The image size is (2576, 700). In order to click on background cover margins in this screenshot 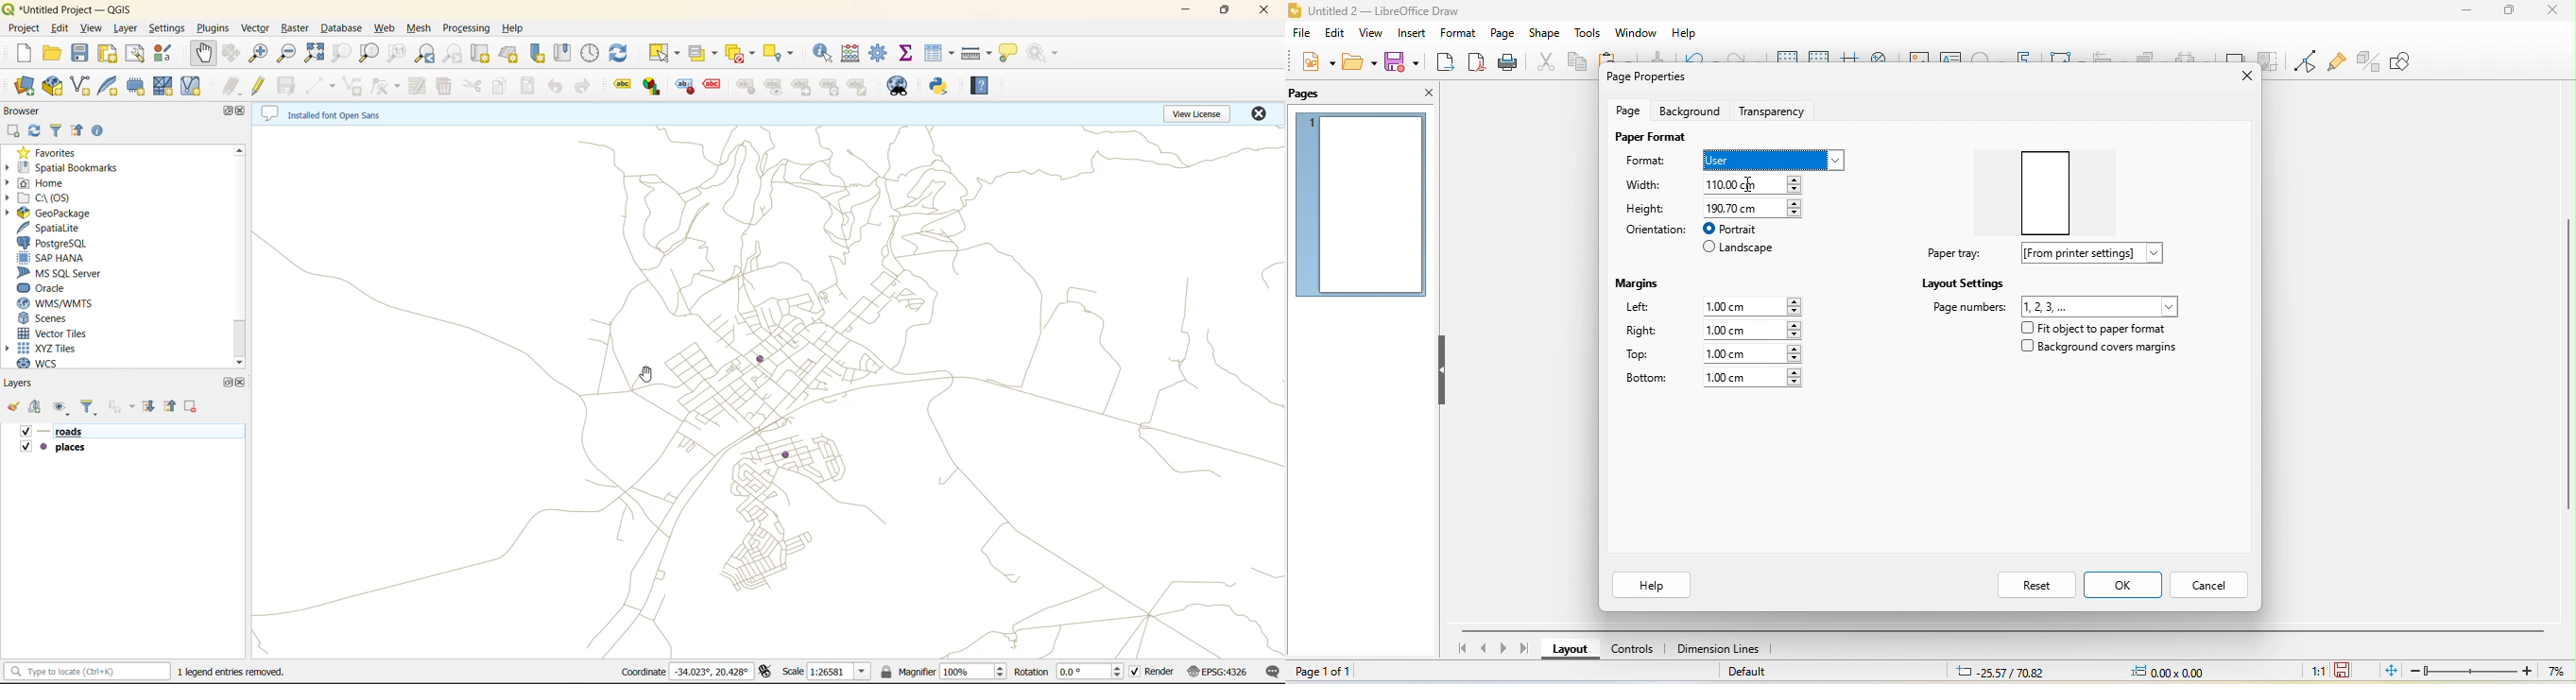, I will do `click(2100, 351)`.